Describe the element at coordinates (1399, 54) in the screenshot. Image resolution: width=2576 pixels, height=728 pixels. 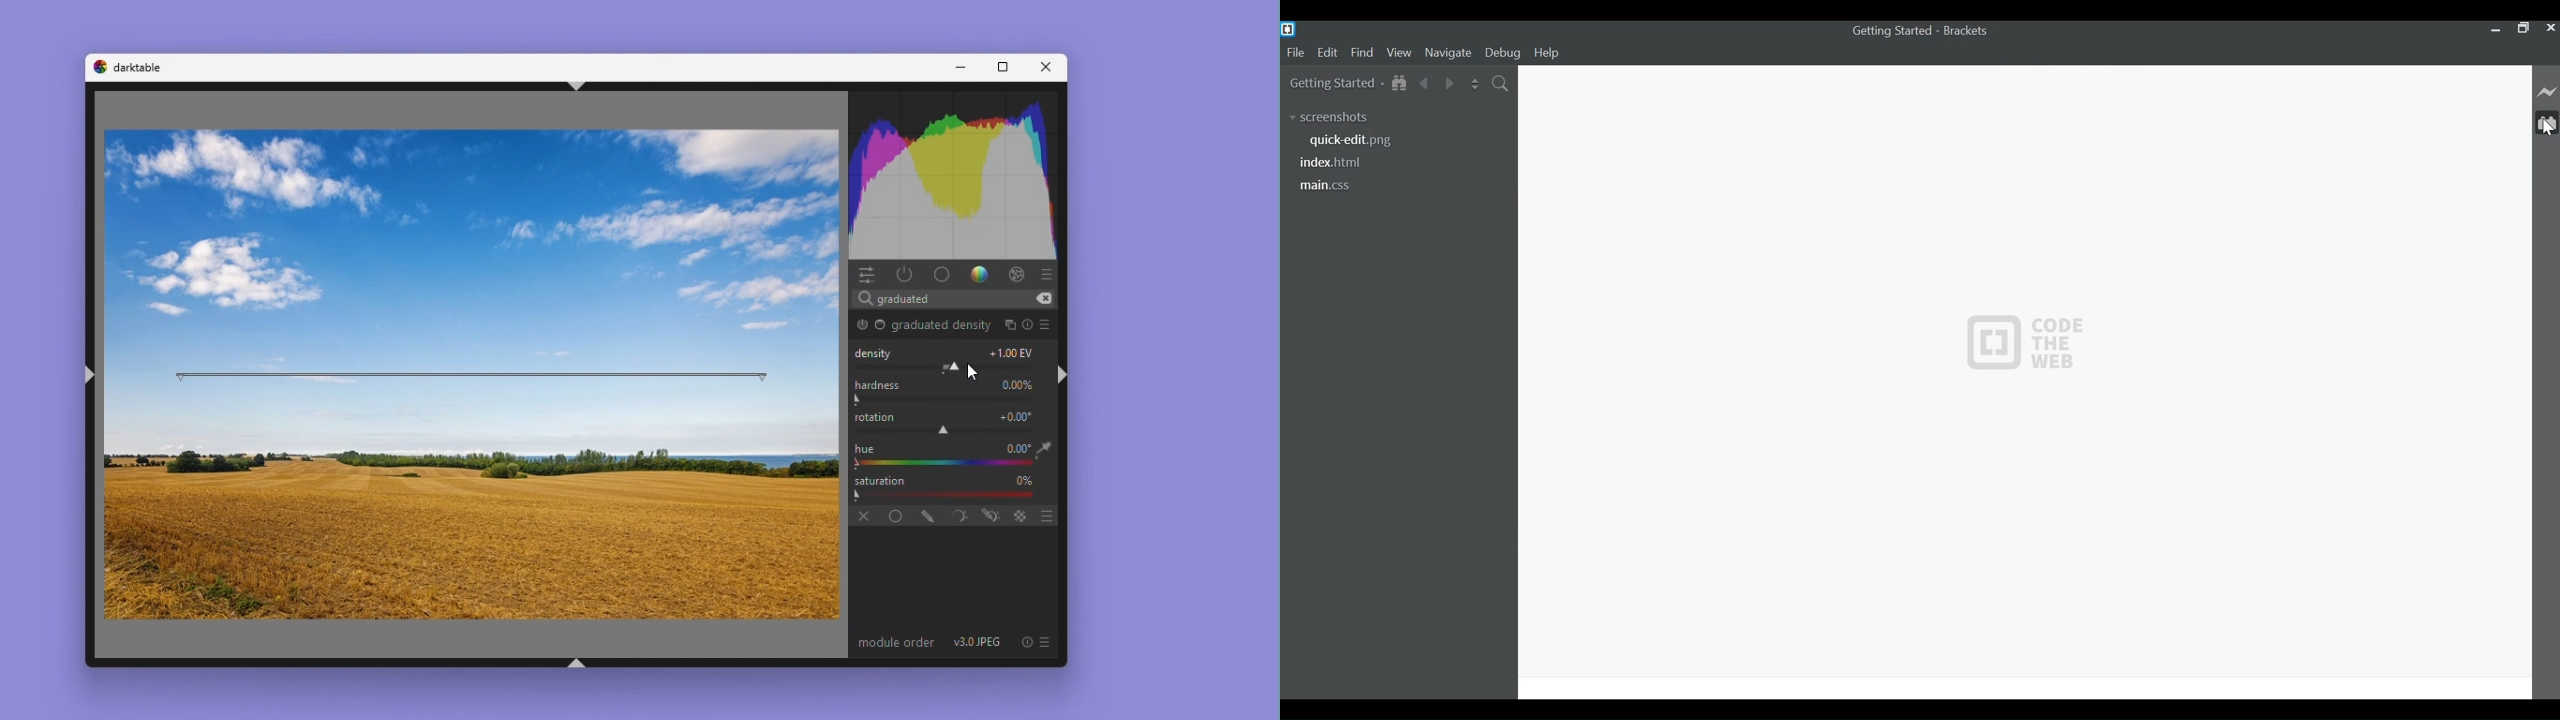
I see `View` at that location.